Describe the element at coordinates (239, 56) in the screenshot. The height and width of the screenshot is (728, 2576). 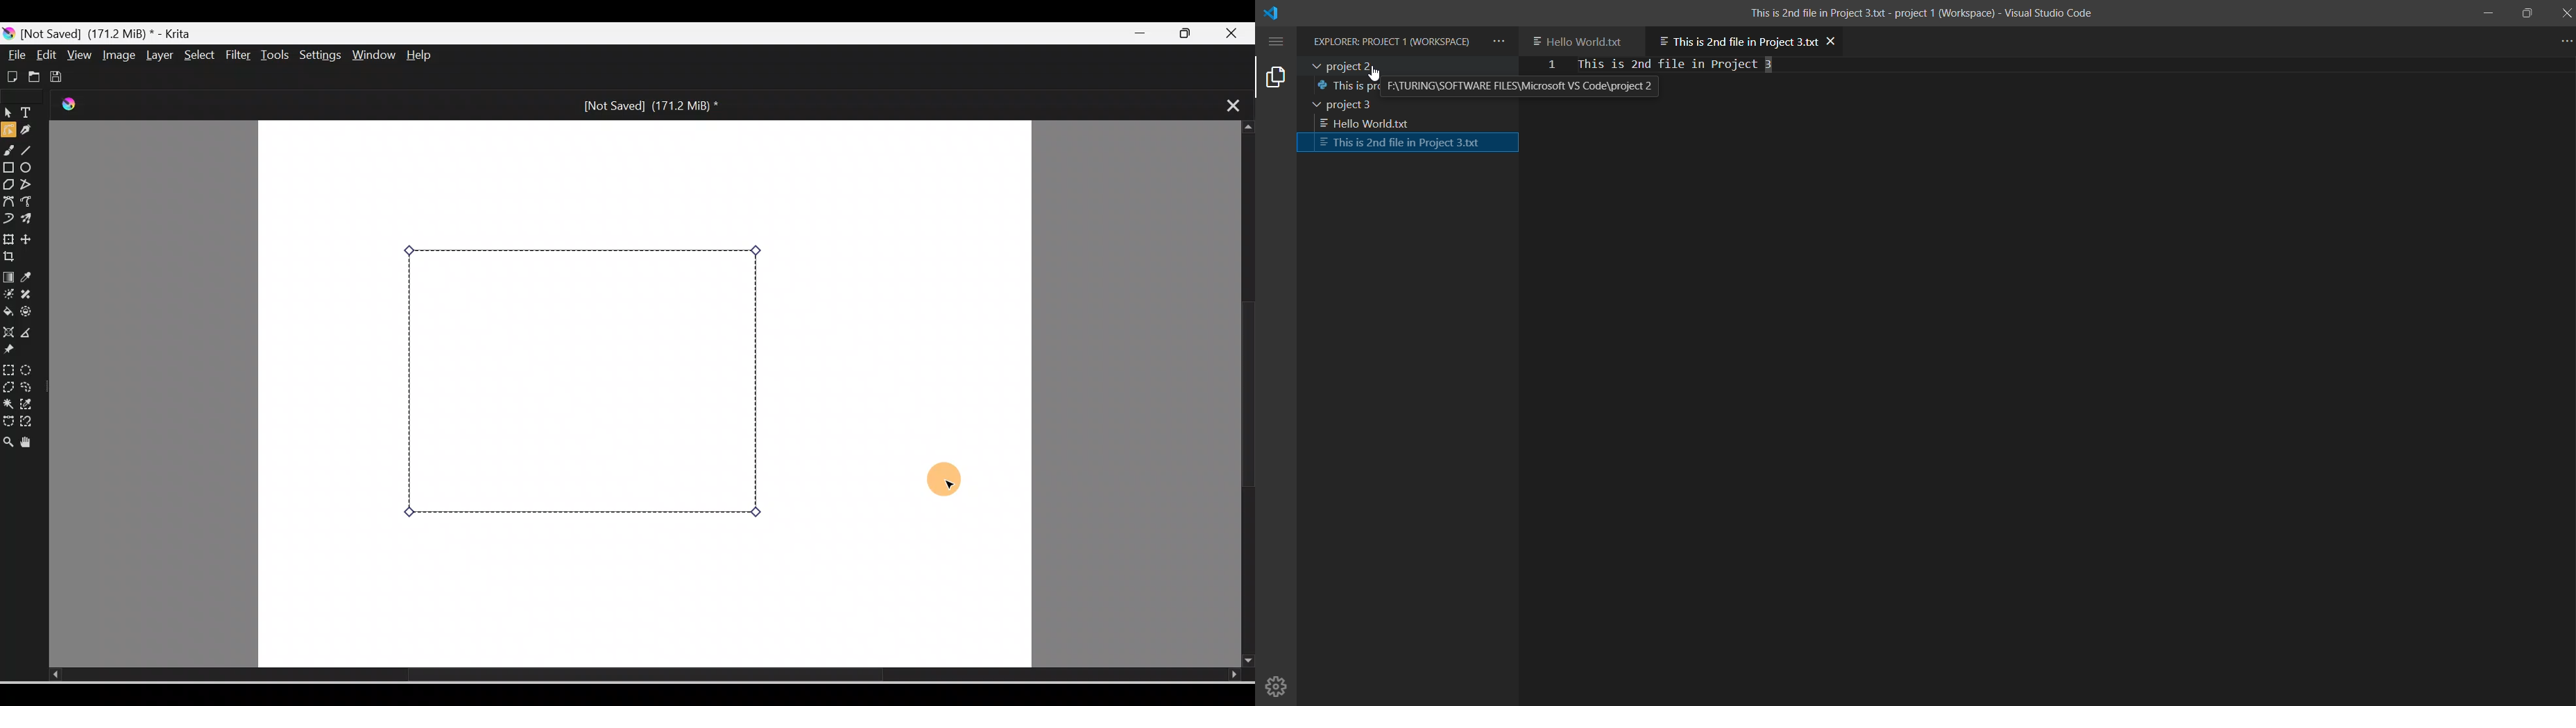
I see `Filter` at that location.